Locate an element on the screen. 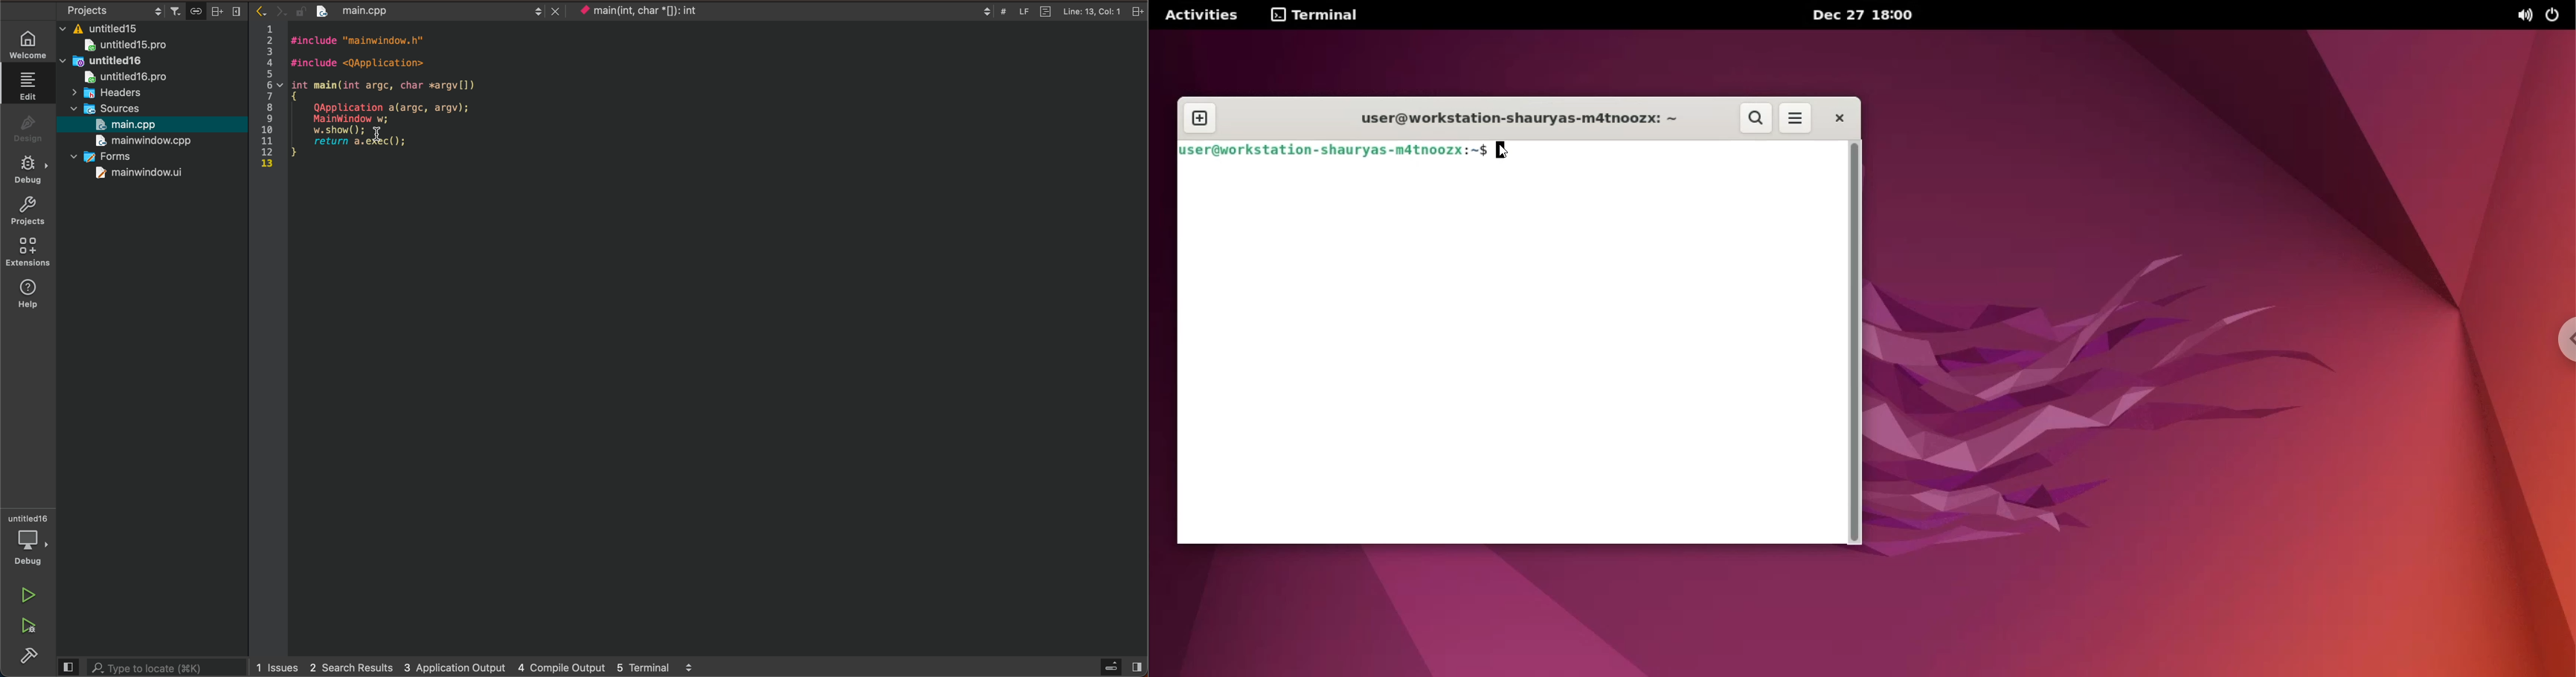 This screenshot has height=700, width=2576. sound options is located at coordinates (2522, 16).